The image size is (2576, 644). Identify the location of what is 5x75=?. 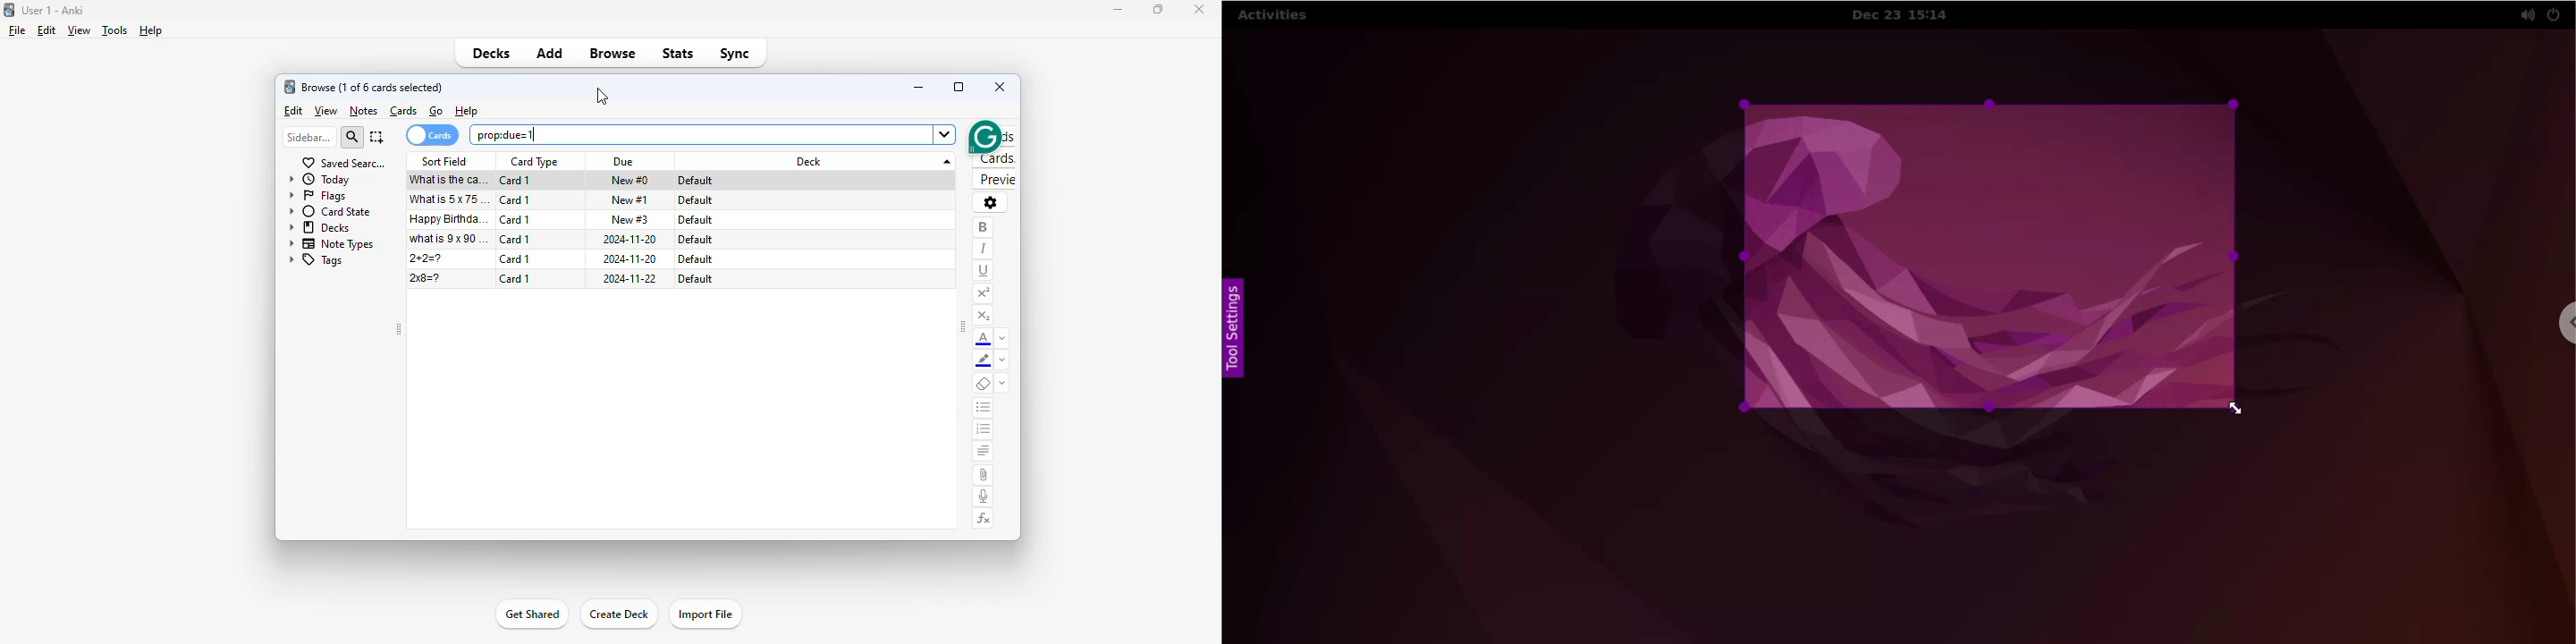
(451, 199).